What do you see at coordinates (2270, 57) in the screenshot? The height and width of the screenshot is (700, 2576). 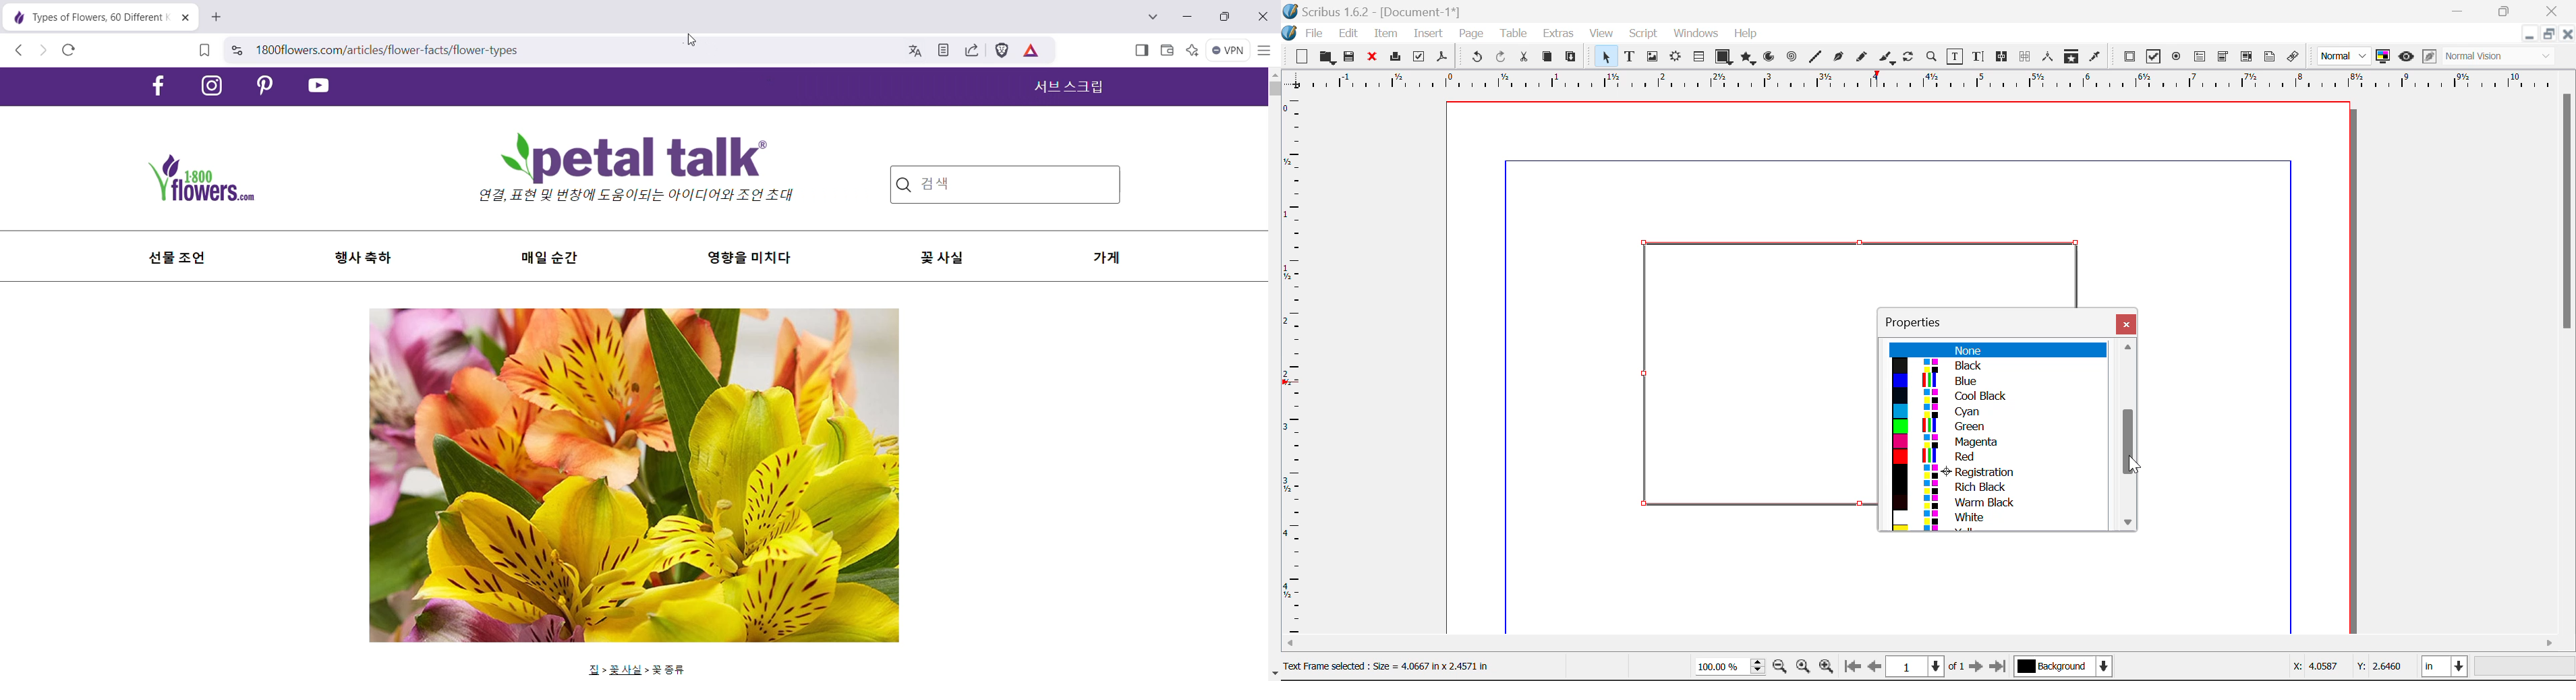 I see `Text Annotation` at bounding box center [2270, 57].